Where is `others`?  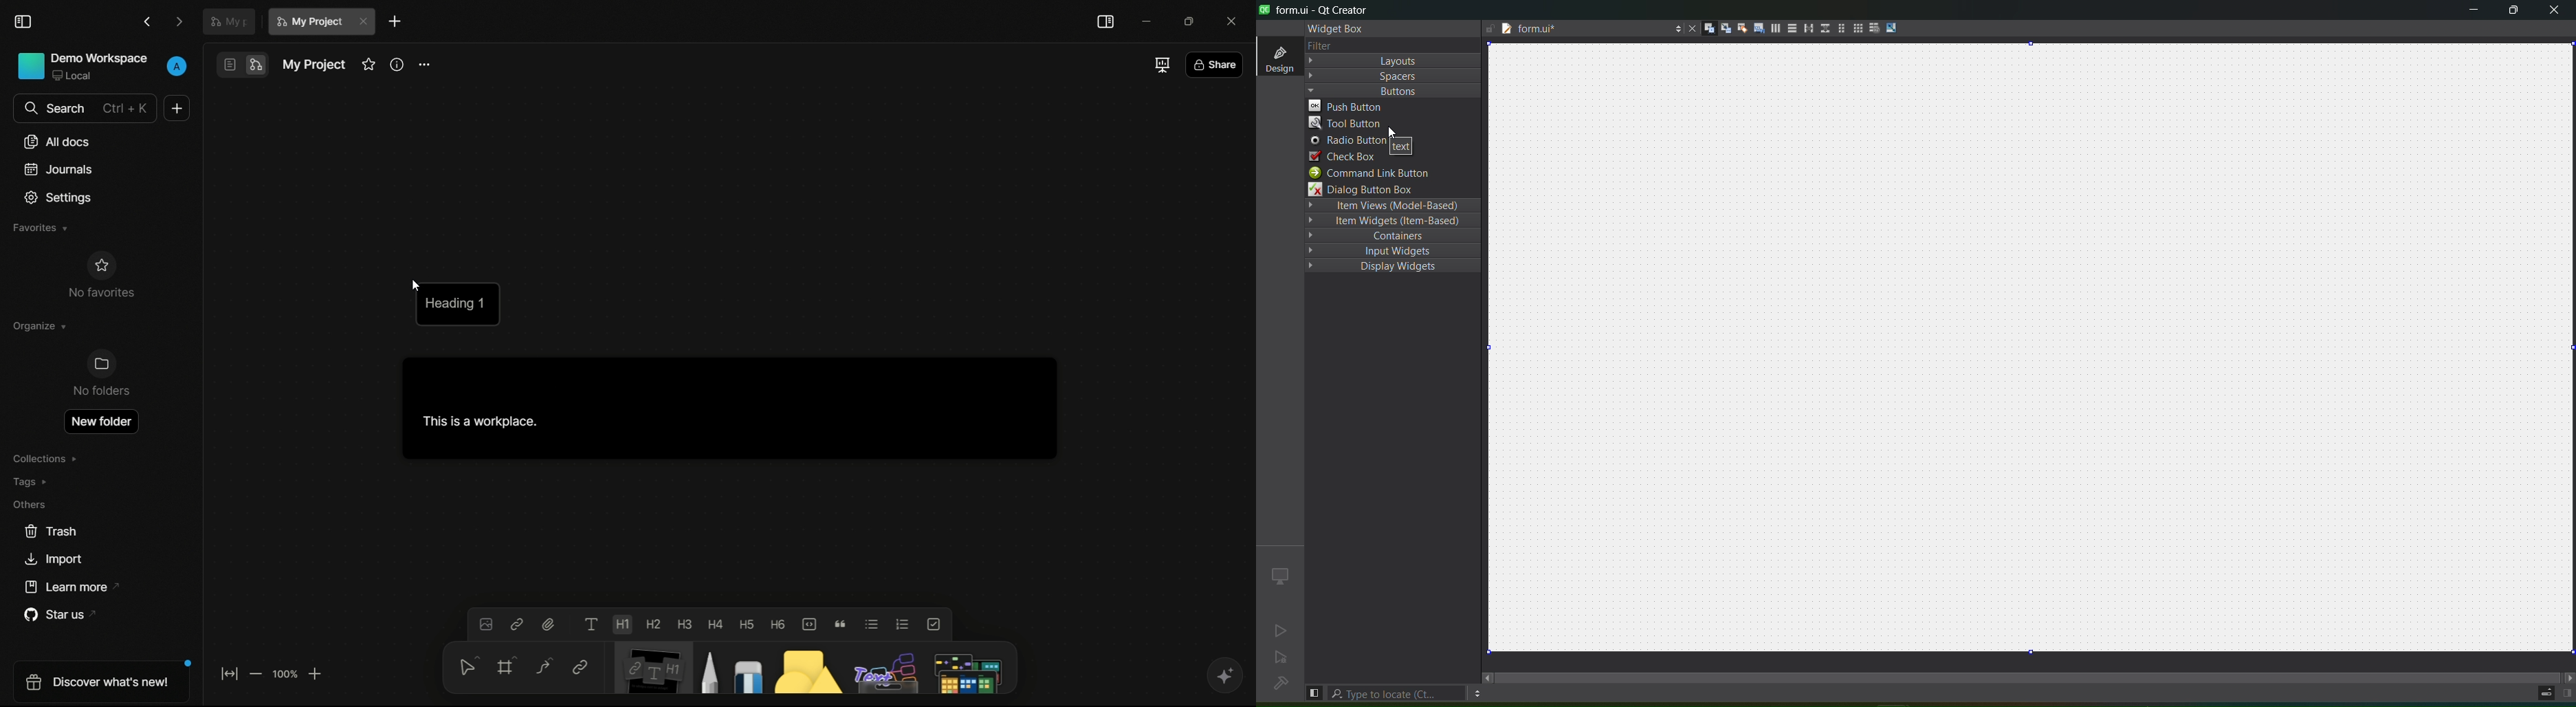
others is located at coordinates (882, 668).